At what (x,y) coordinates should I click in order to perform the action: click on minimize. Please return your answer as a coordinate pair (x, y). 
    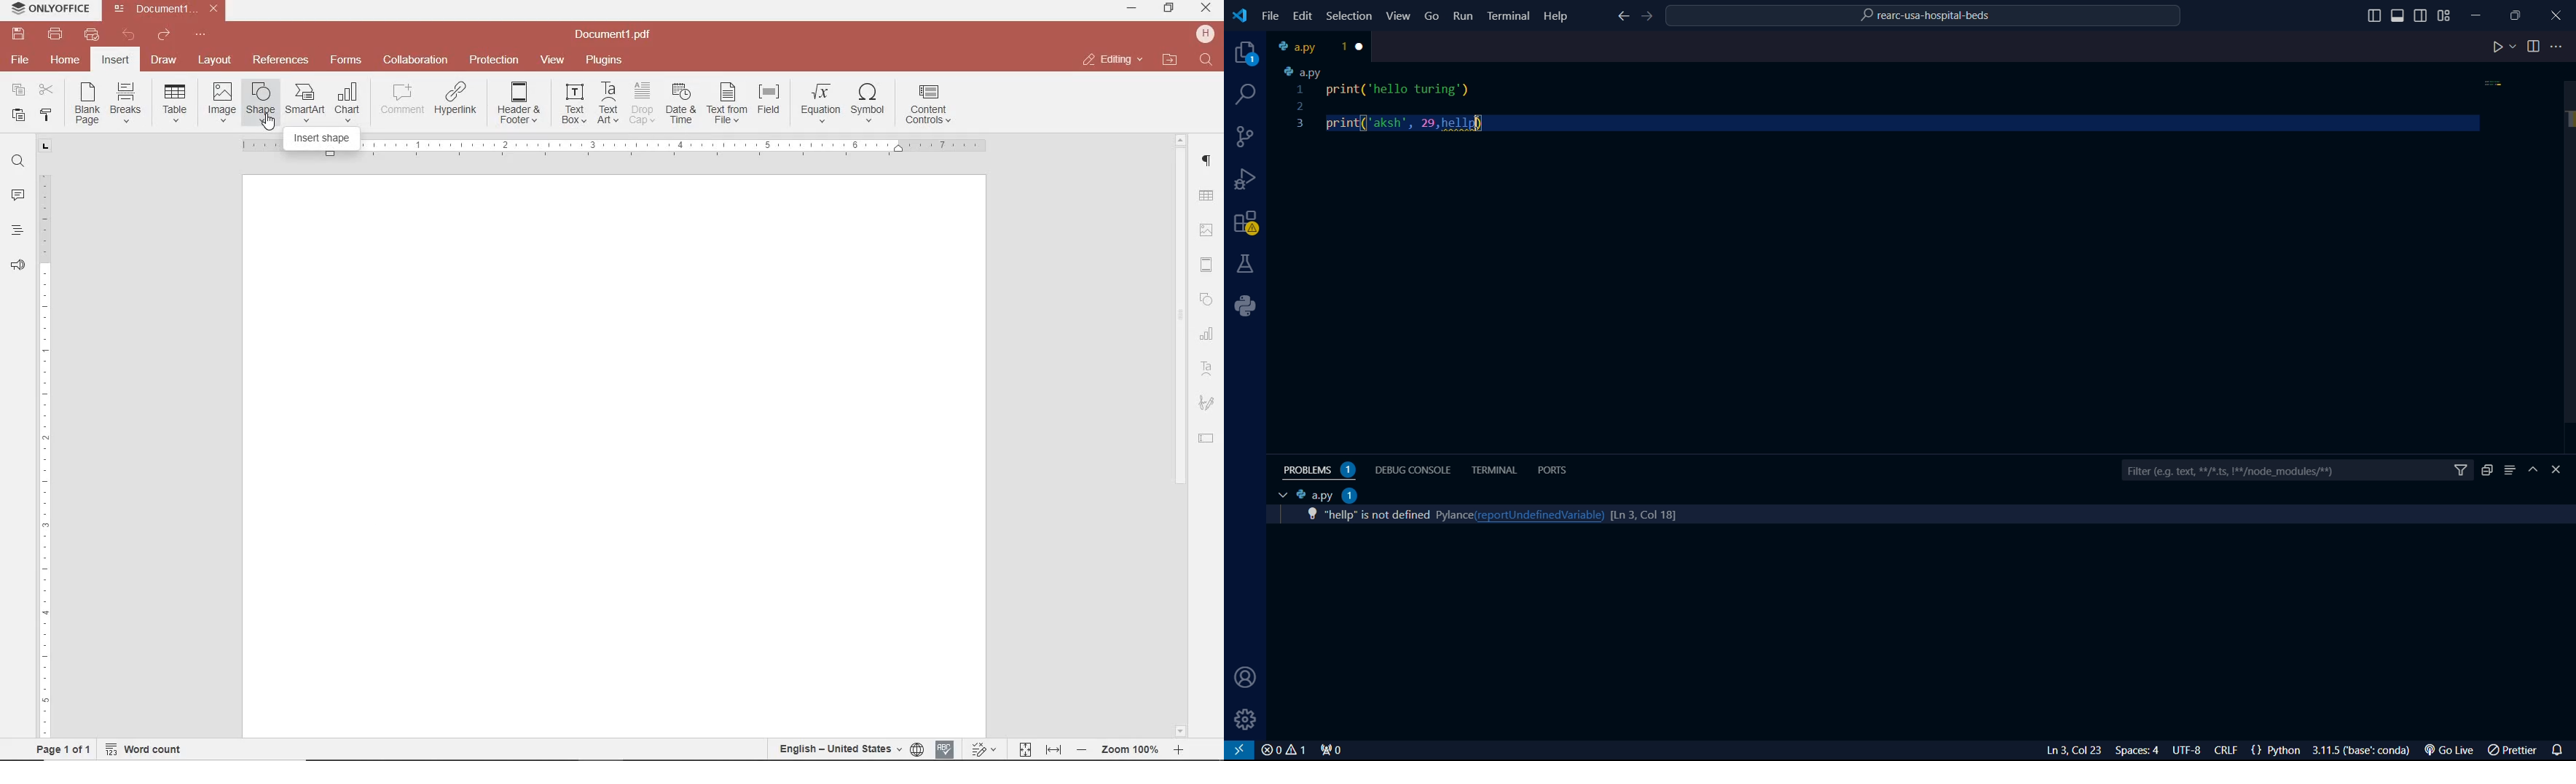
    Looking at the image, I should click on (1133, 8).